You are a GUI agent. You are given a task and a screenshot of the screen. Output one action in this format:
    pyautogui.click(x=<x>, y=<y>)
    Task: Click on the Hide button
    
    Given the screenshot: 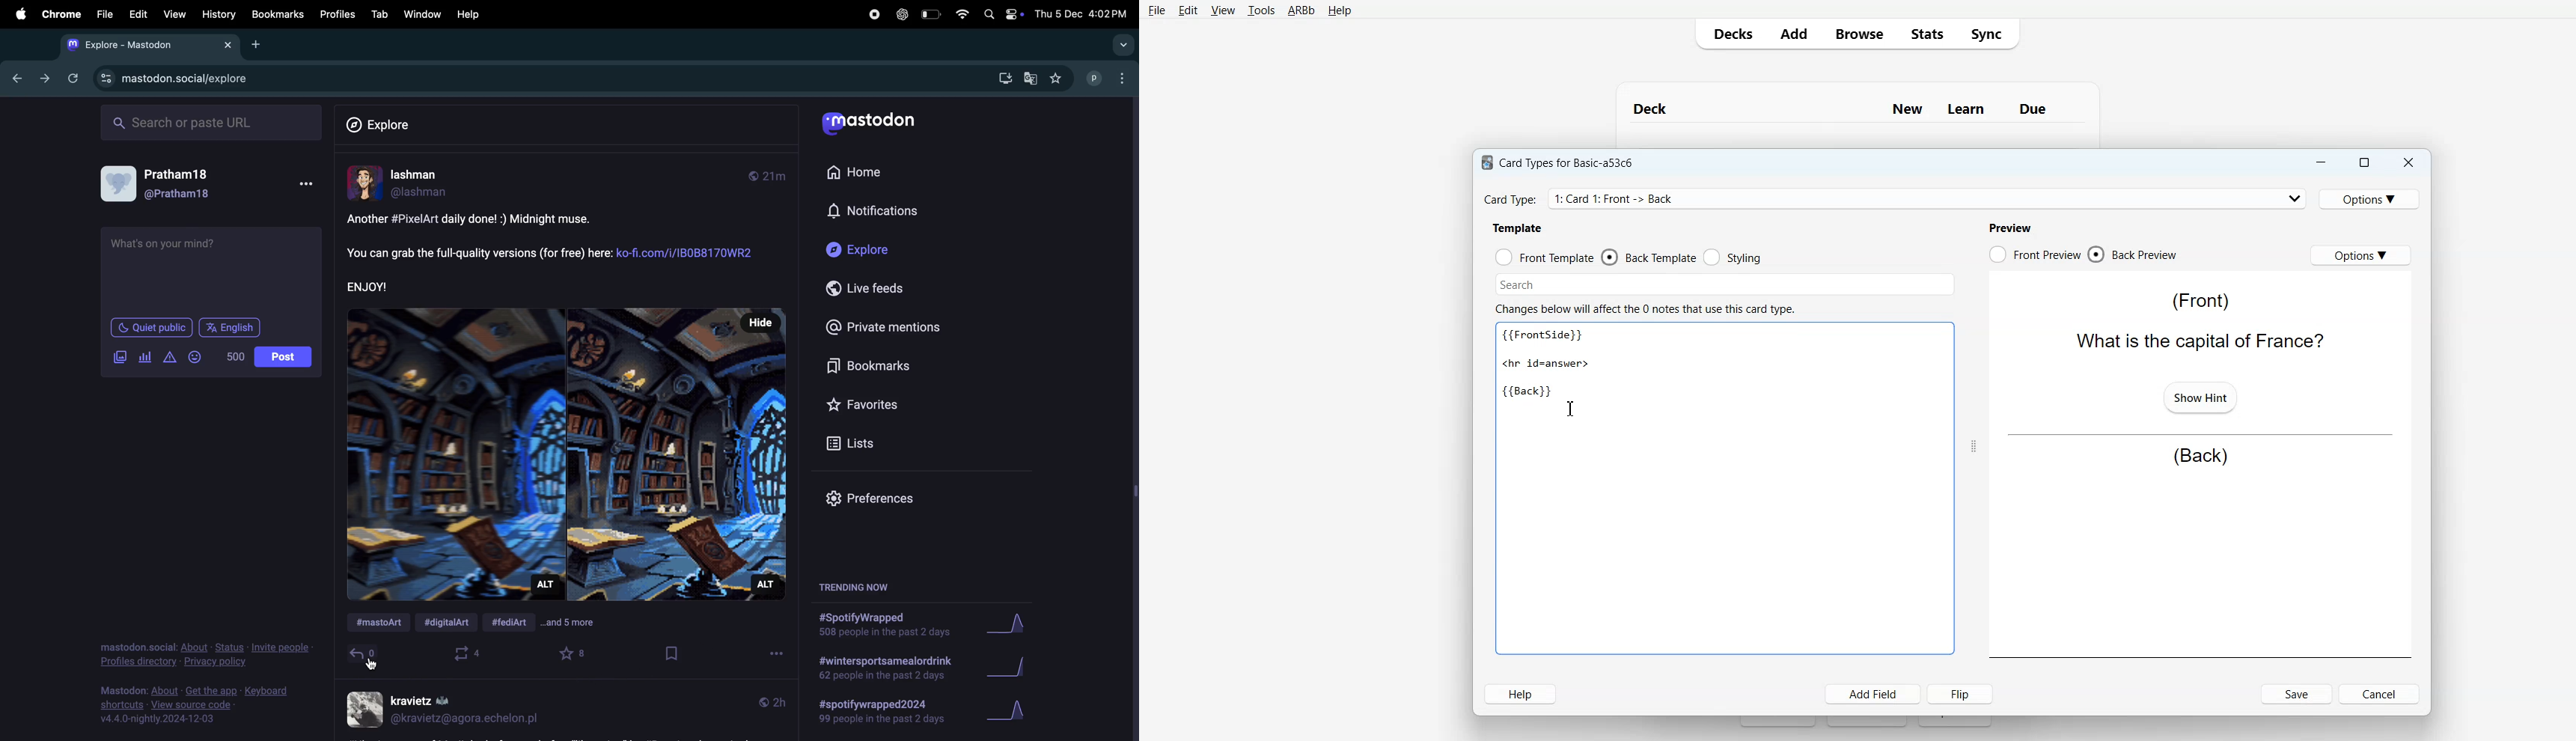 What is the action you would take?
    pyautogui.click(x=757, y=322)
    